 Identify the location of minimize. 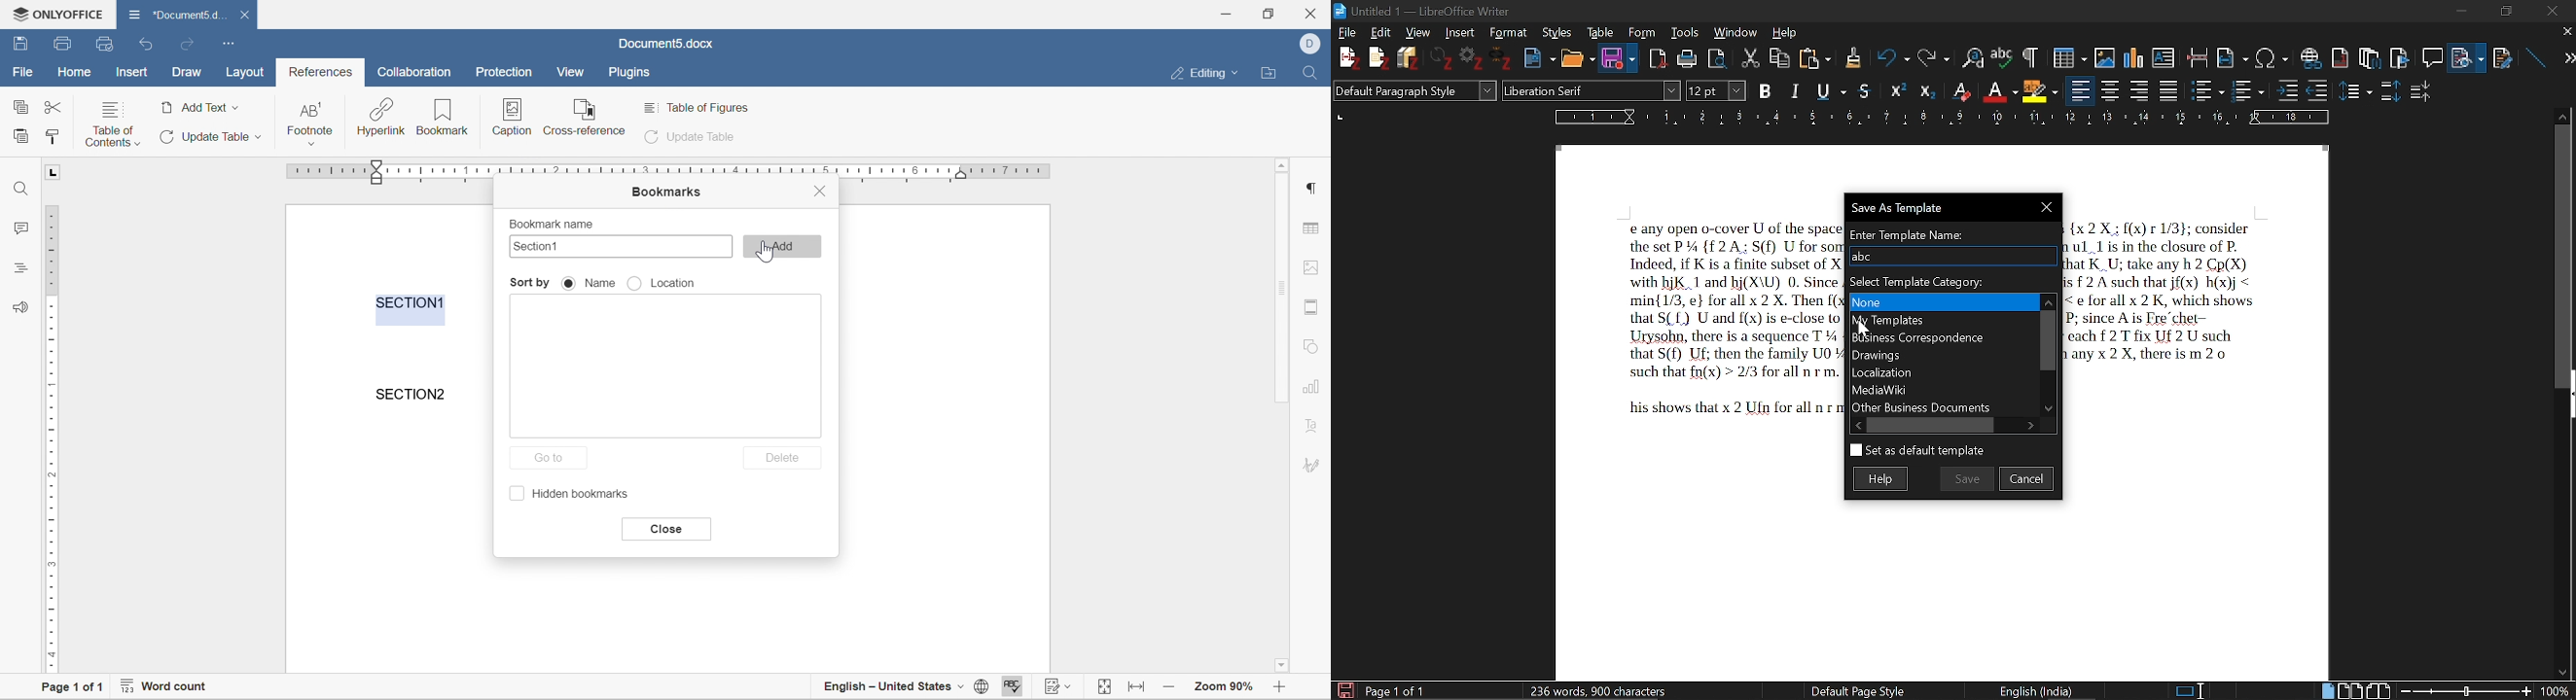
(2465, 12).